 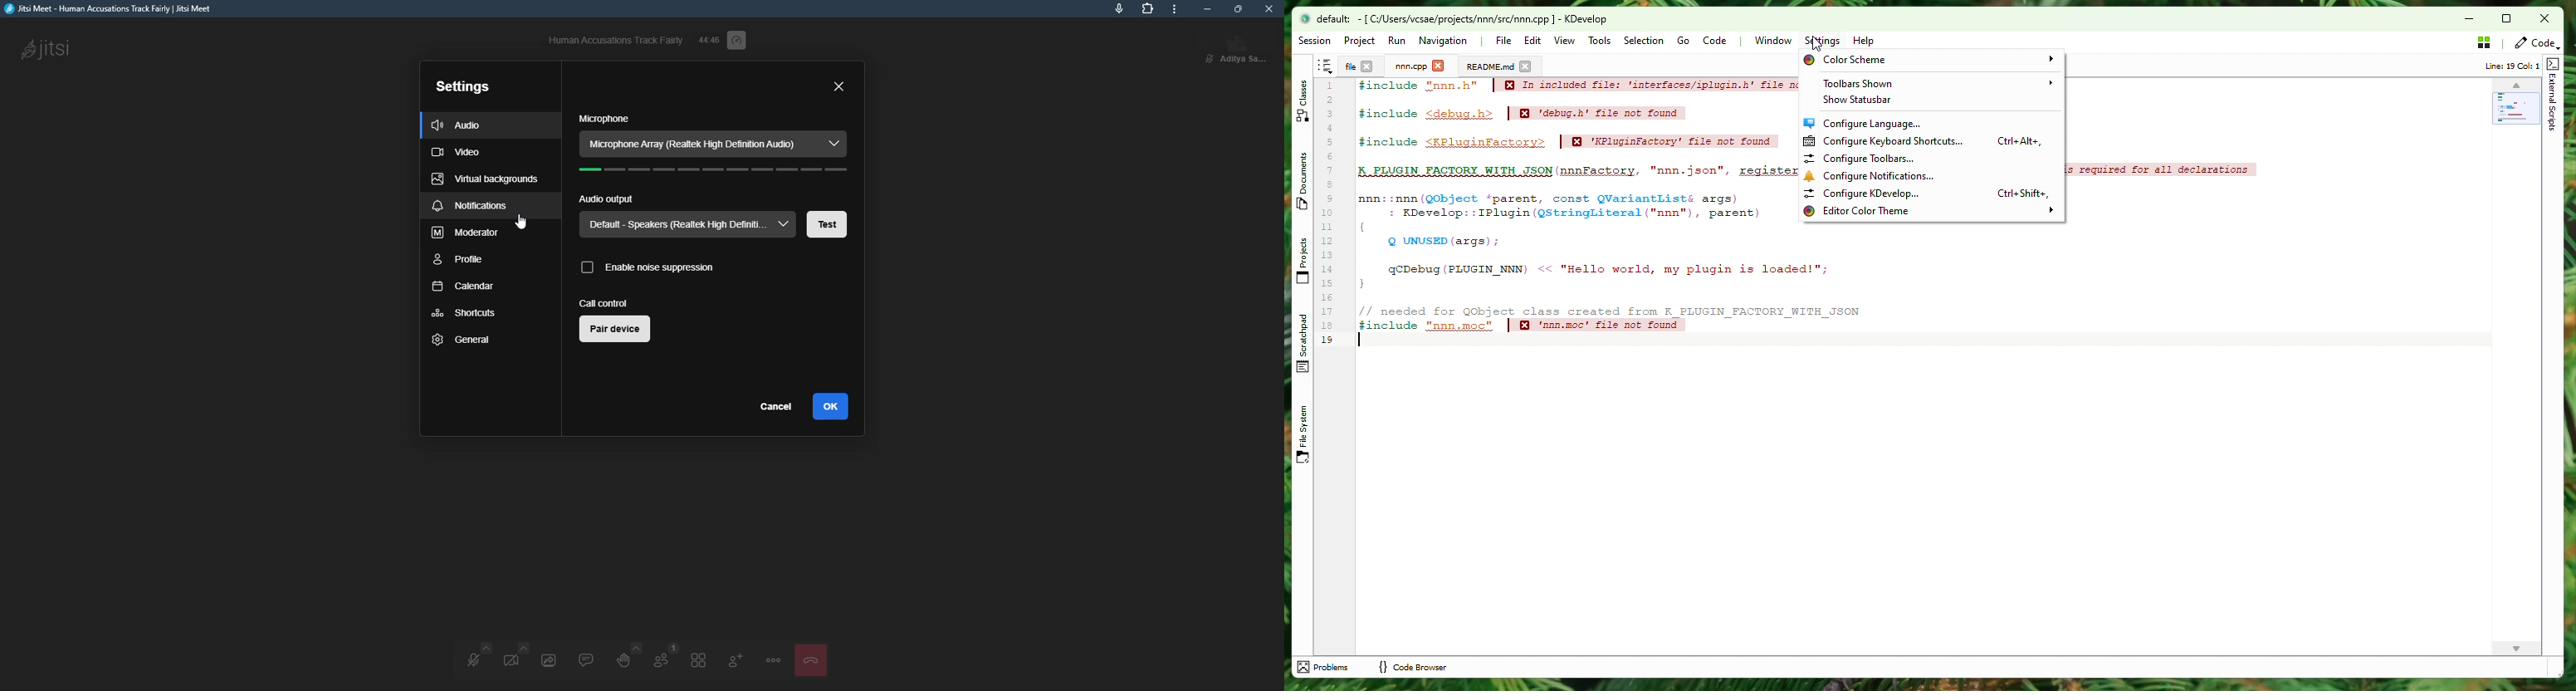 I want to click on jitsi, so click(x=49, y=50).